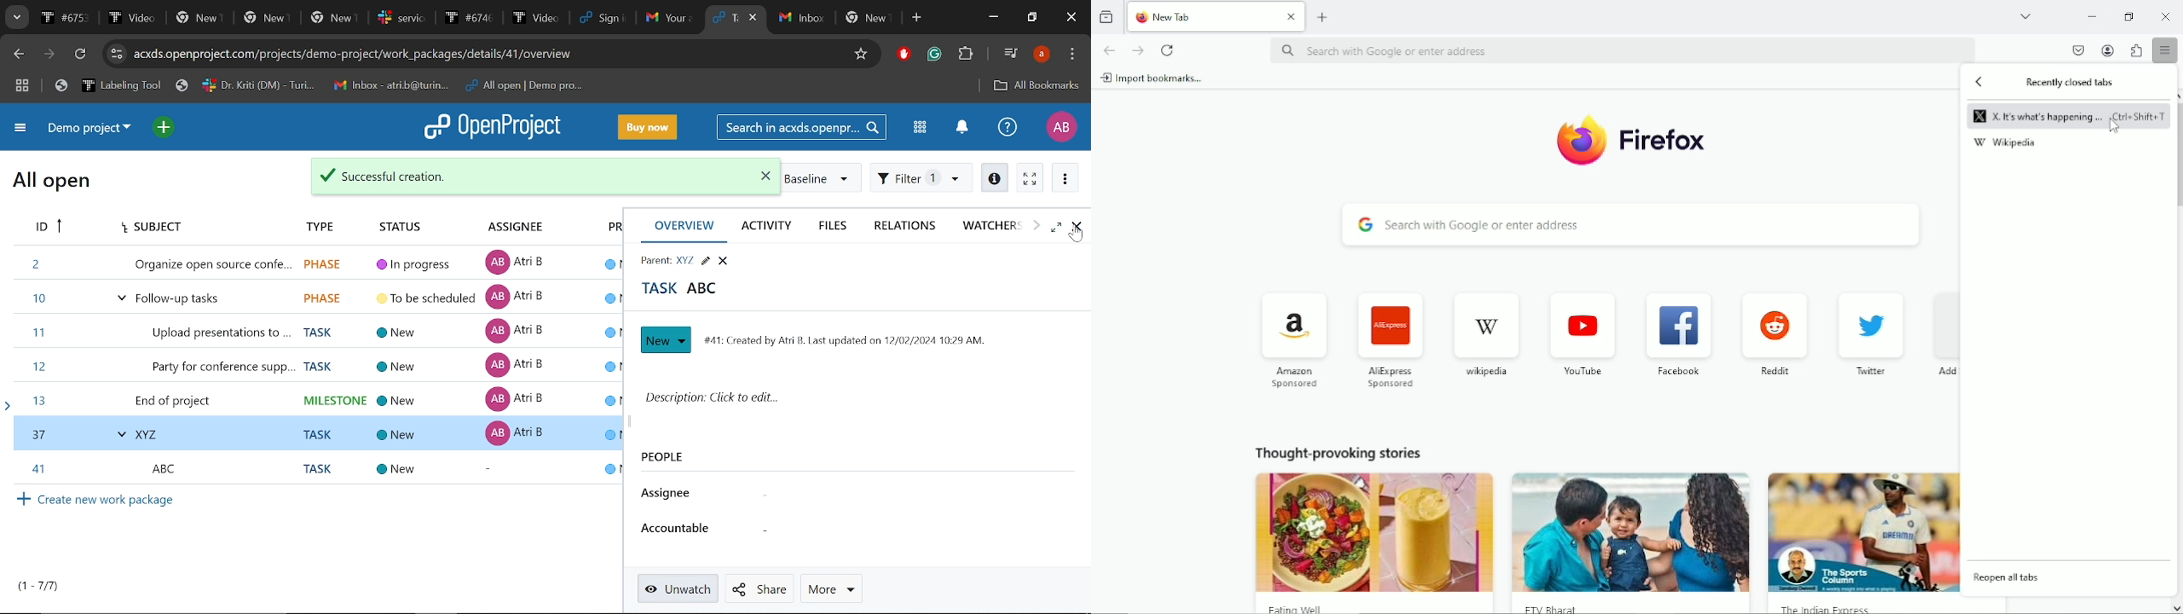 This screenshot has height=616, width=2184. What do you see at coordinates (396, 55) in the screenshot?
I see `Cite address` at bounding box center [396, 55].